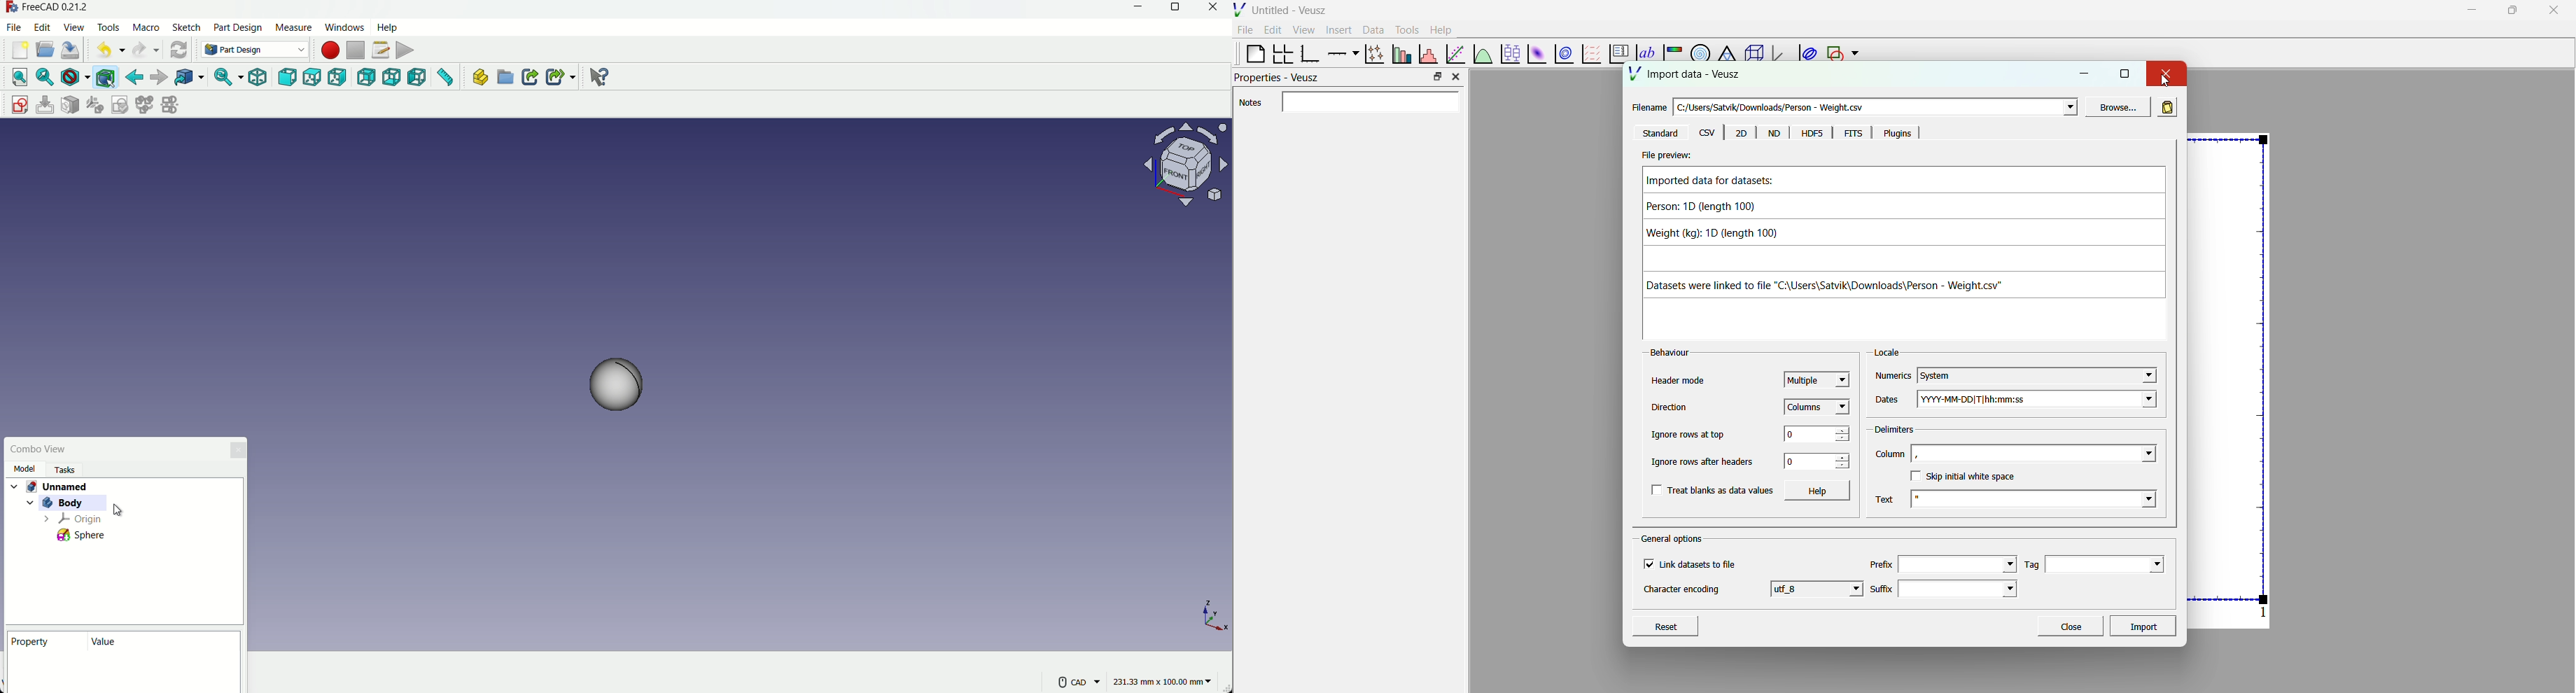  Describe the element at coordinates (178, 50) in the screenshot. I see `refresh` at that location.